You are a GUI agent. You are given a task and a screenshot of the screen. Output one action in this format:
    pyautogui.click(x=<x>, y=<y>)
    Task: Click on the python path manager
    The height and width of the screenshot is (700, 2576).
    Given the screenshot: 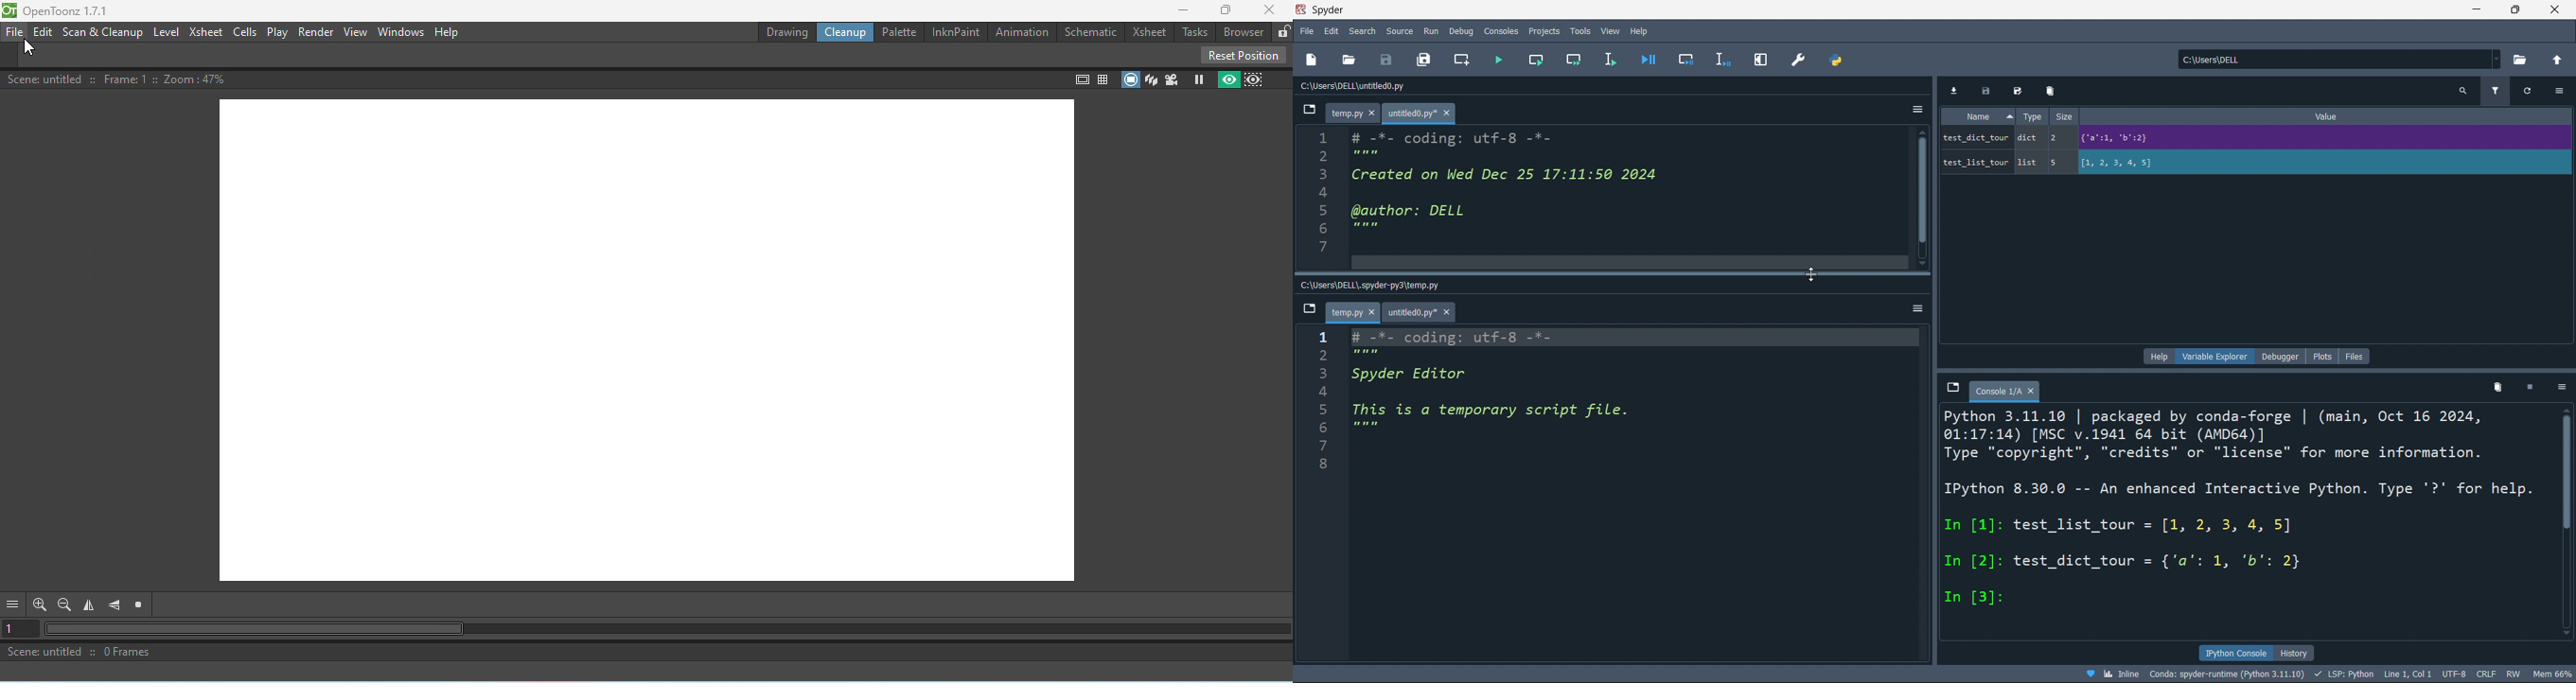 What is the action you would take?
    pyautogui.click(x=1834, y=60)
    